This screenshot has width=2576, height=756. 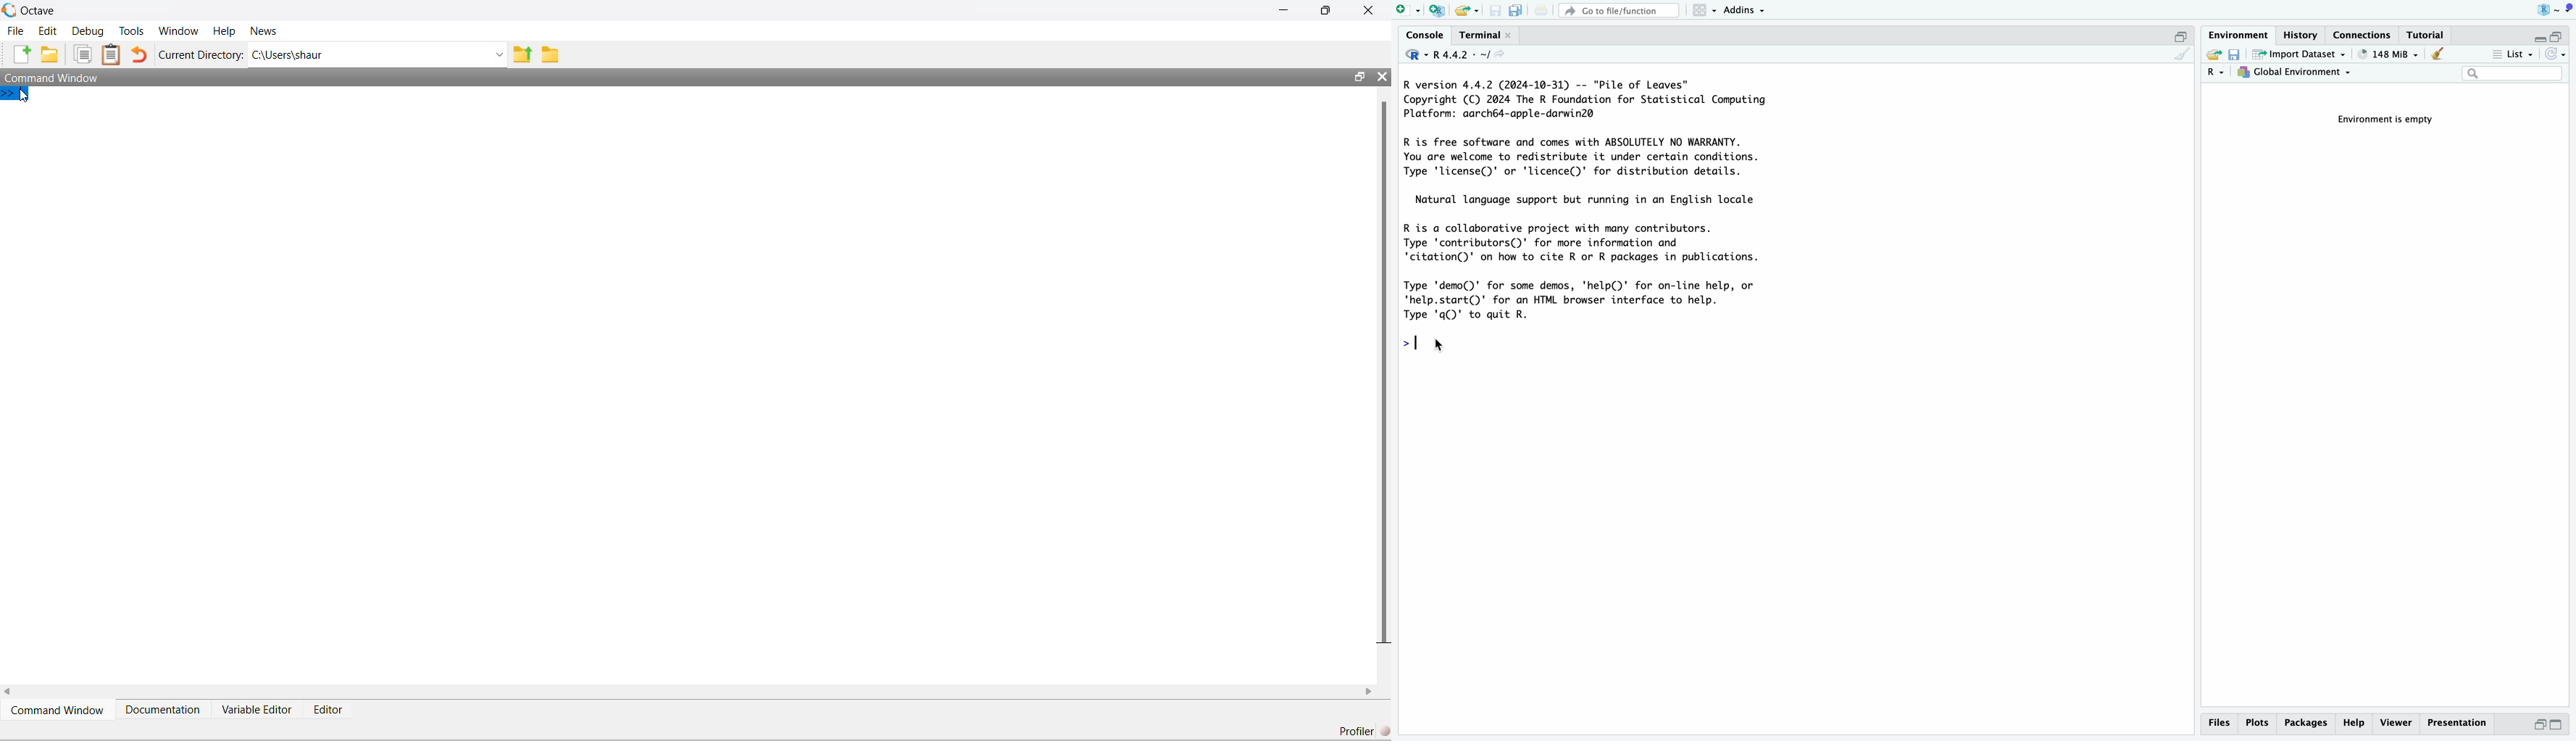 What do you see at coordinates (1592, 198) in the screenshot?
I see `description of support` at bounding box center [1592, 198].